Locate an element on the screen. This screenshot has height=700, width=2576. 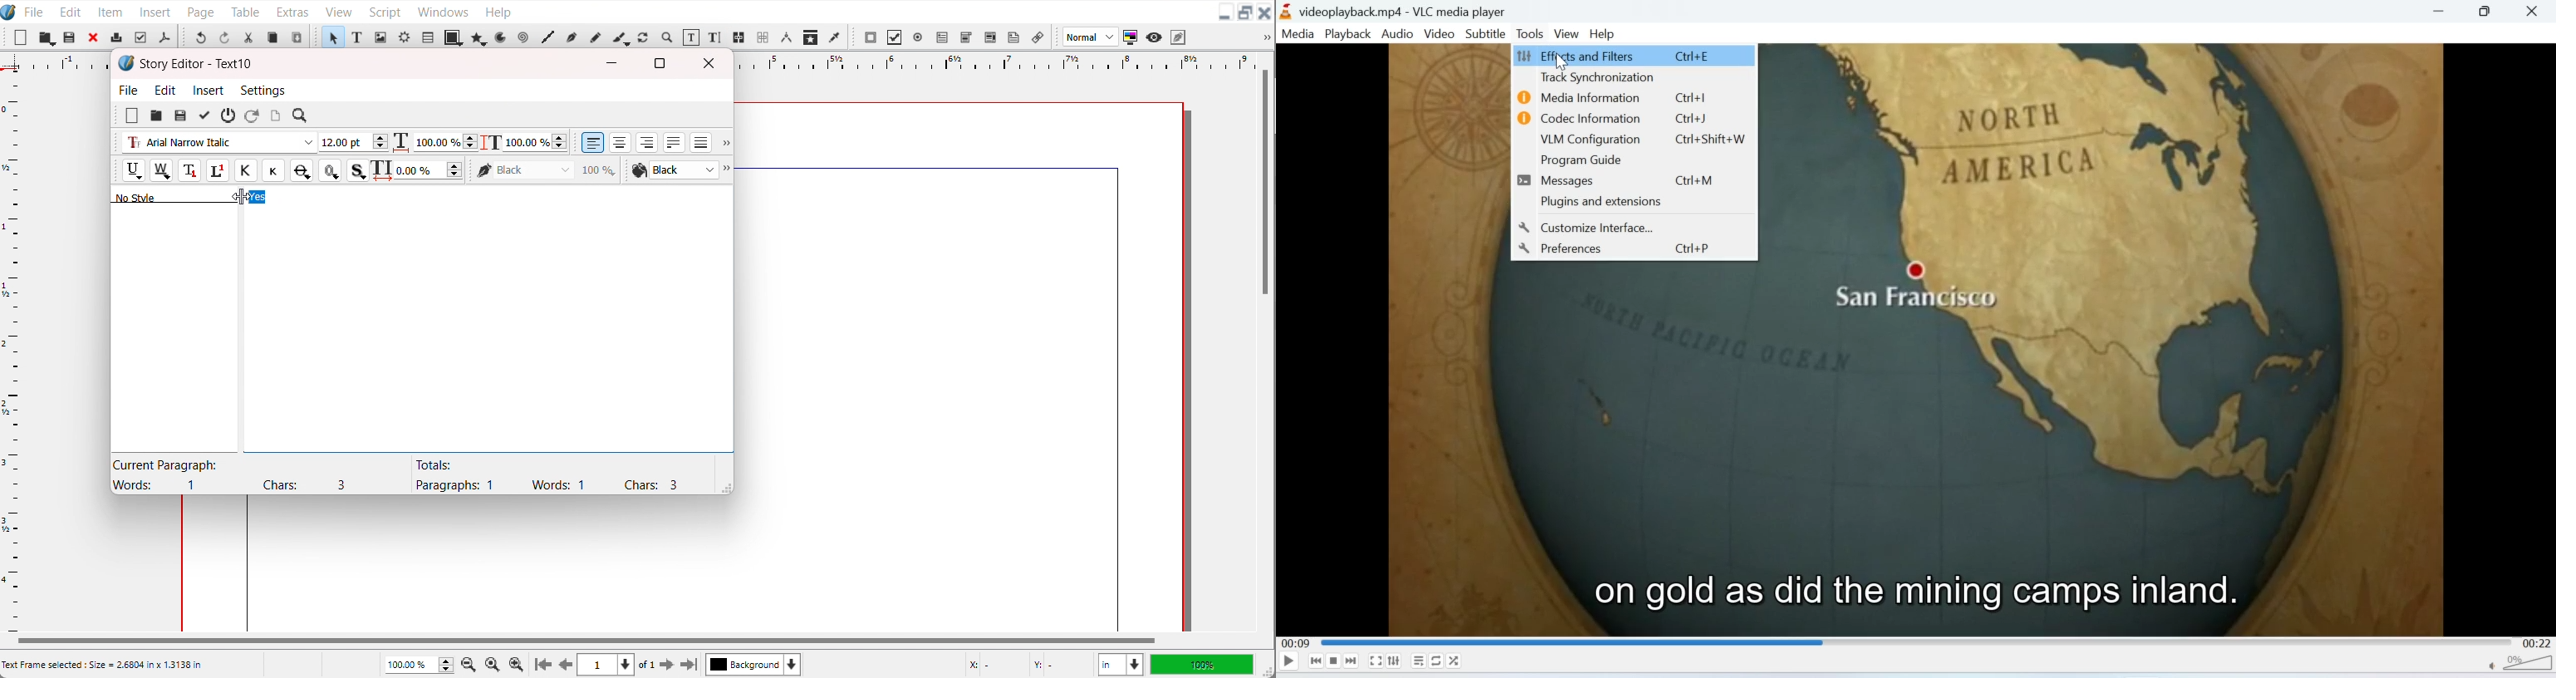
Plugins and extensions is located at coordinates (1599, 202).